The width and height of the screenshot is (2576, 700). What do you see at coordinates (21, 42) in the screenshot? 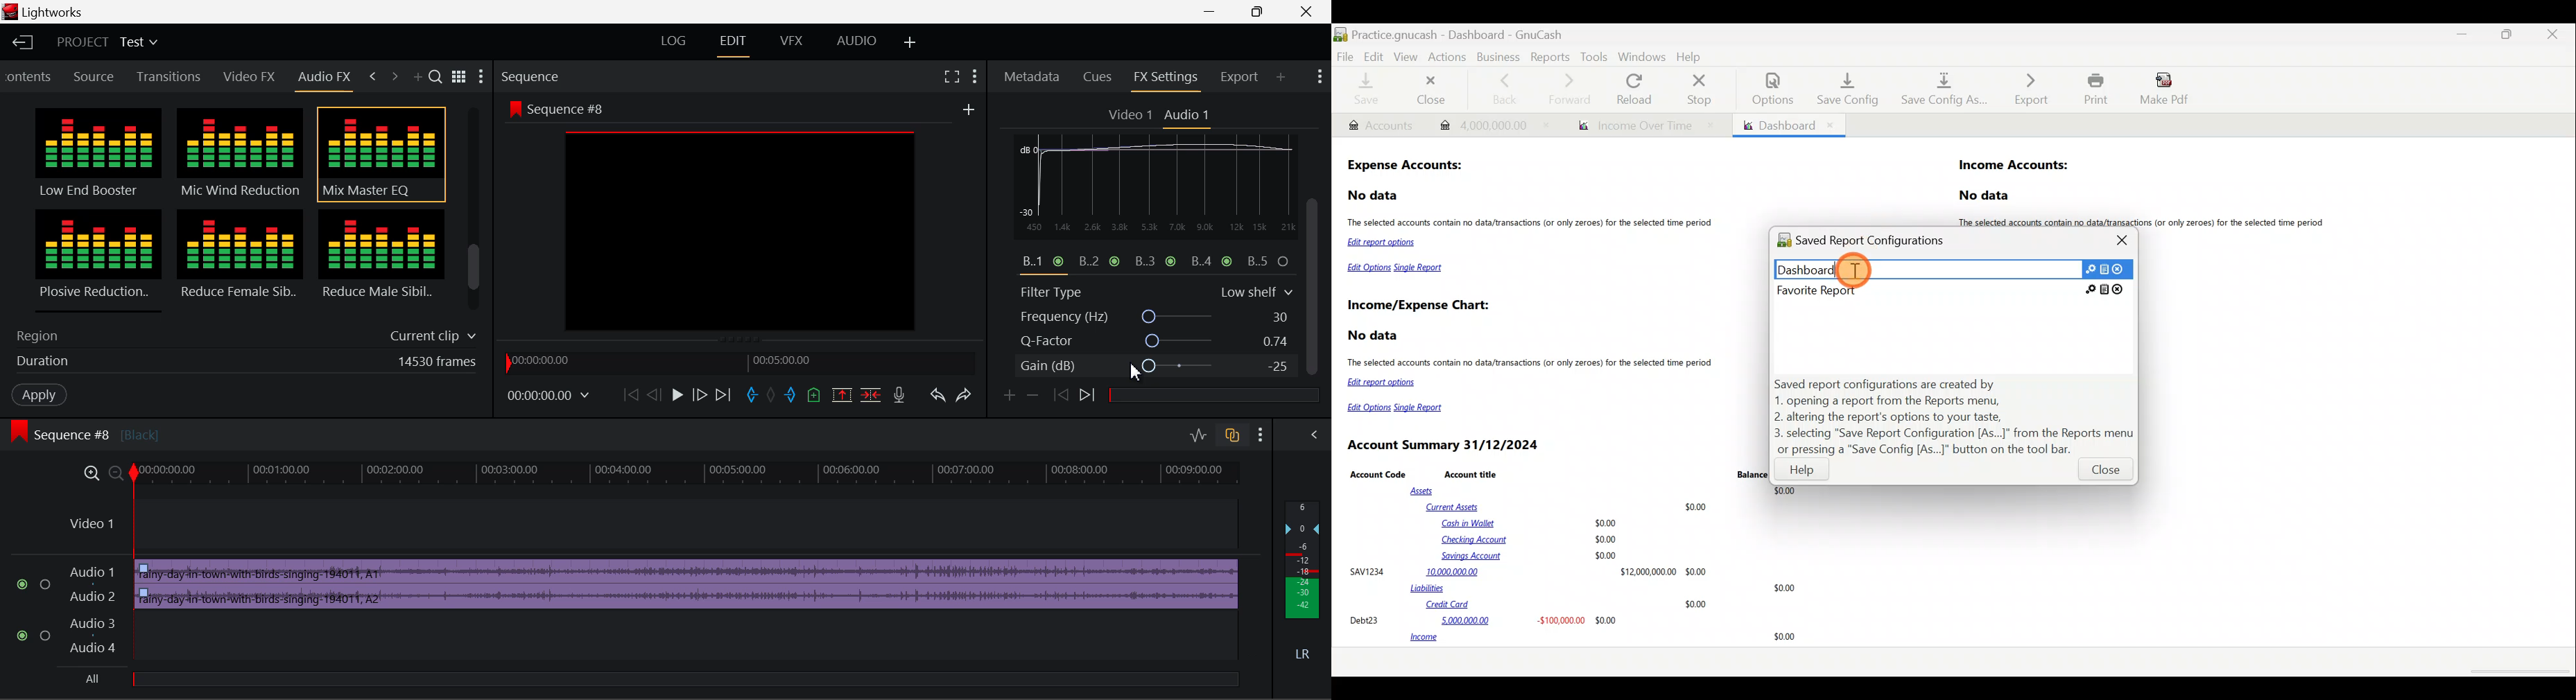
I see `Back to Homepage` at bounding box center [21, 42].